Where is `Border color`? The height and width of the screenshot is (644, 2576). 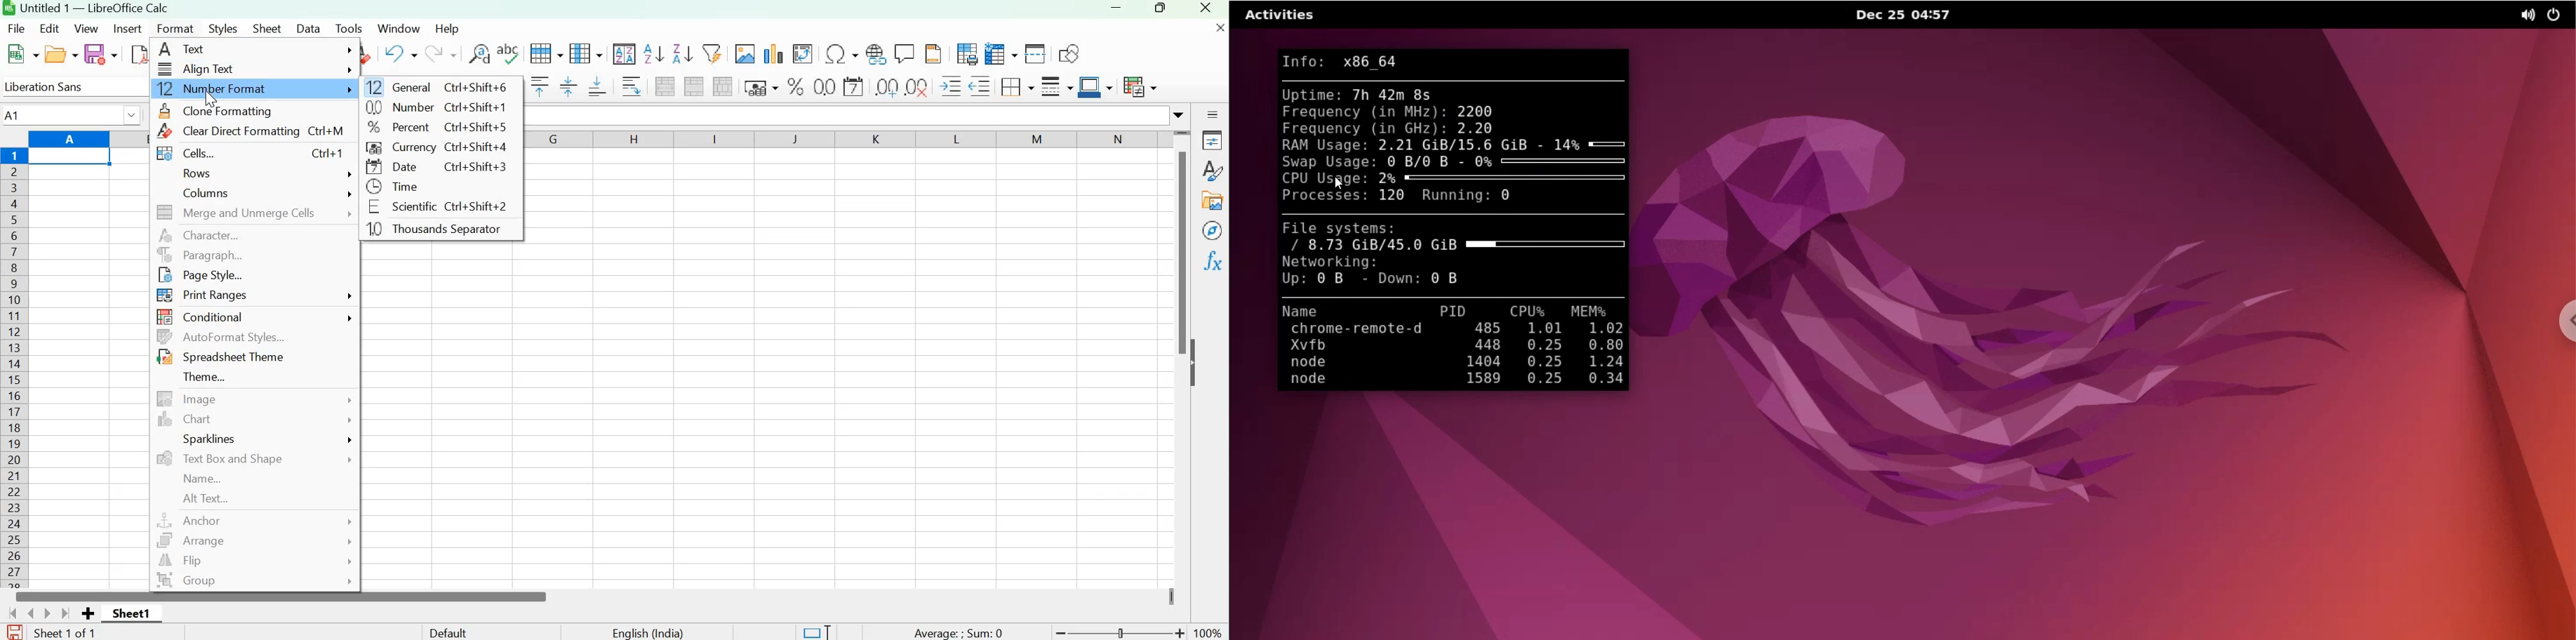 Border color is located at coordinates (1094, 87).